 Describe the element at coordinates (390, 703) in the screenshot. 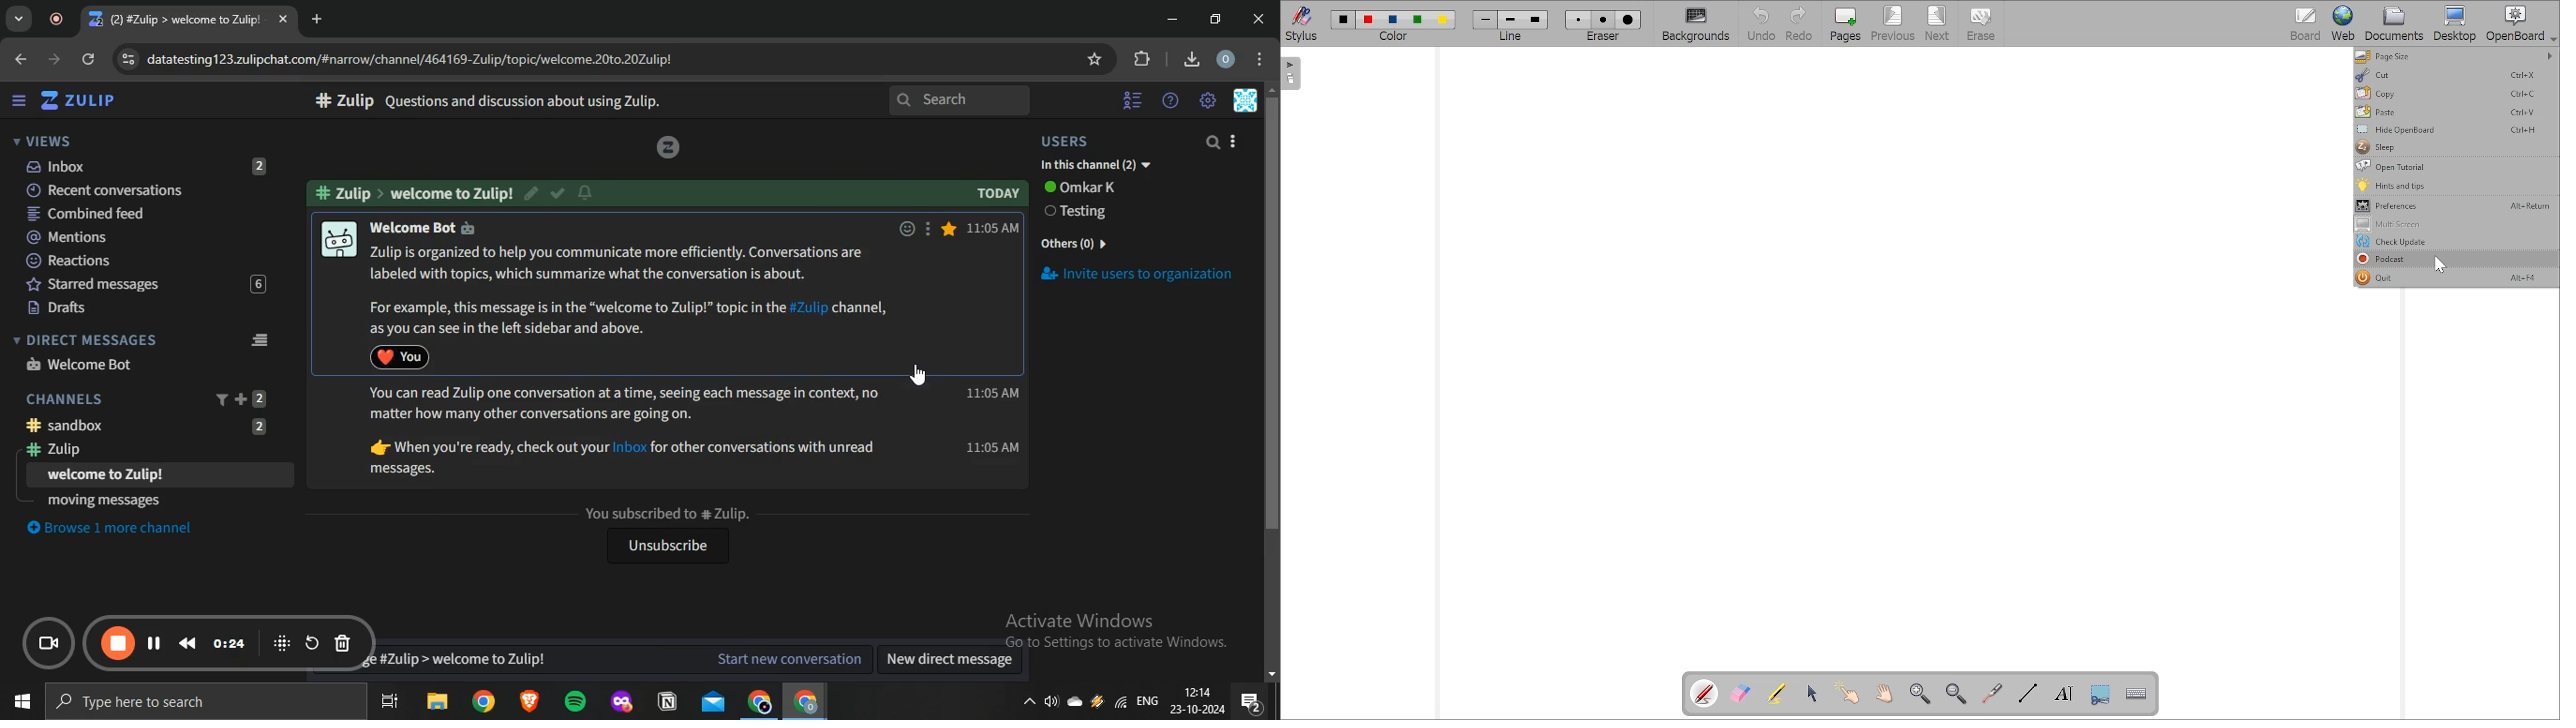

I see `task view` at that location.